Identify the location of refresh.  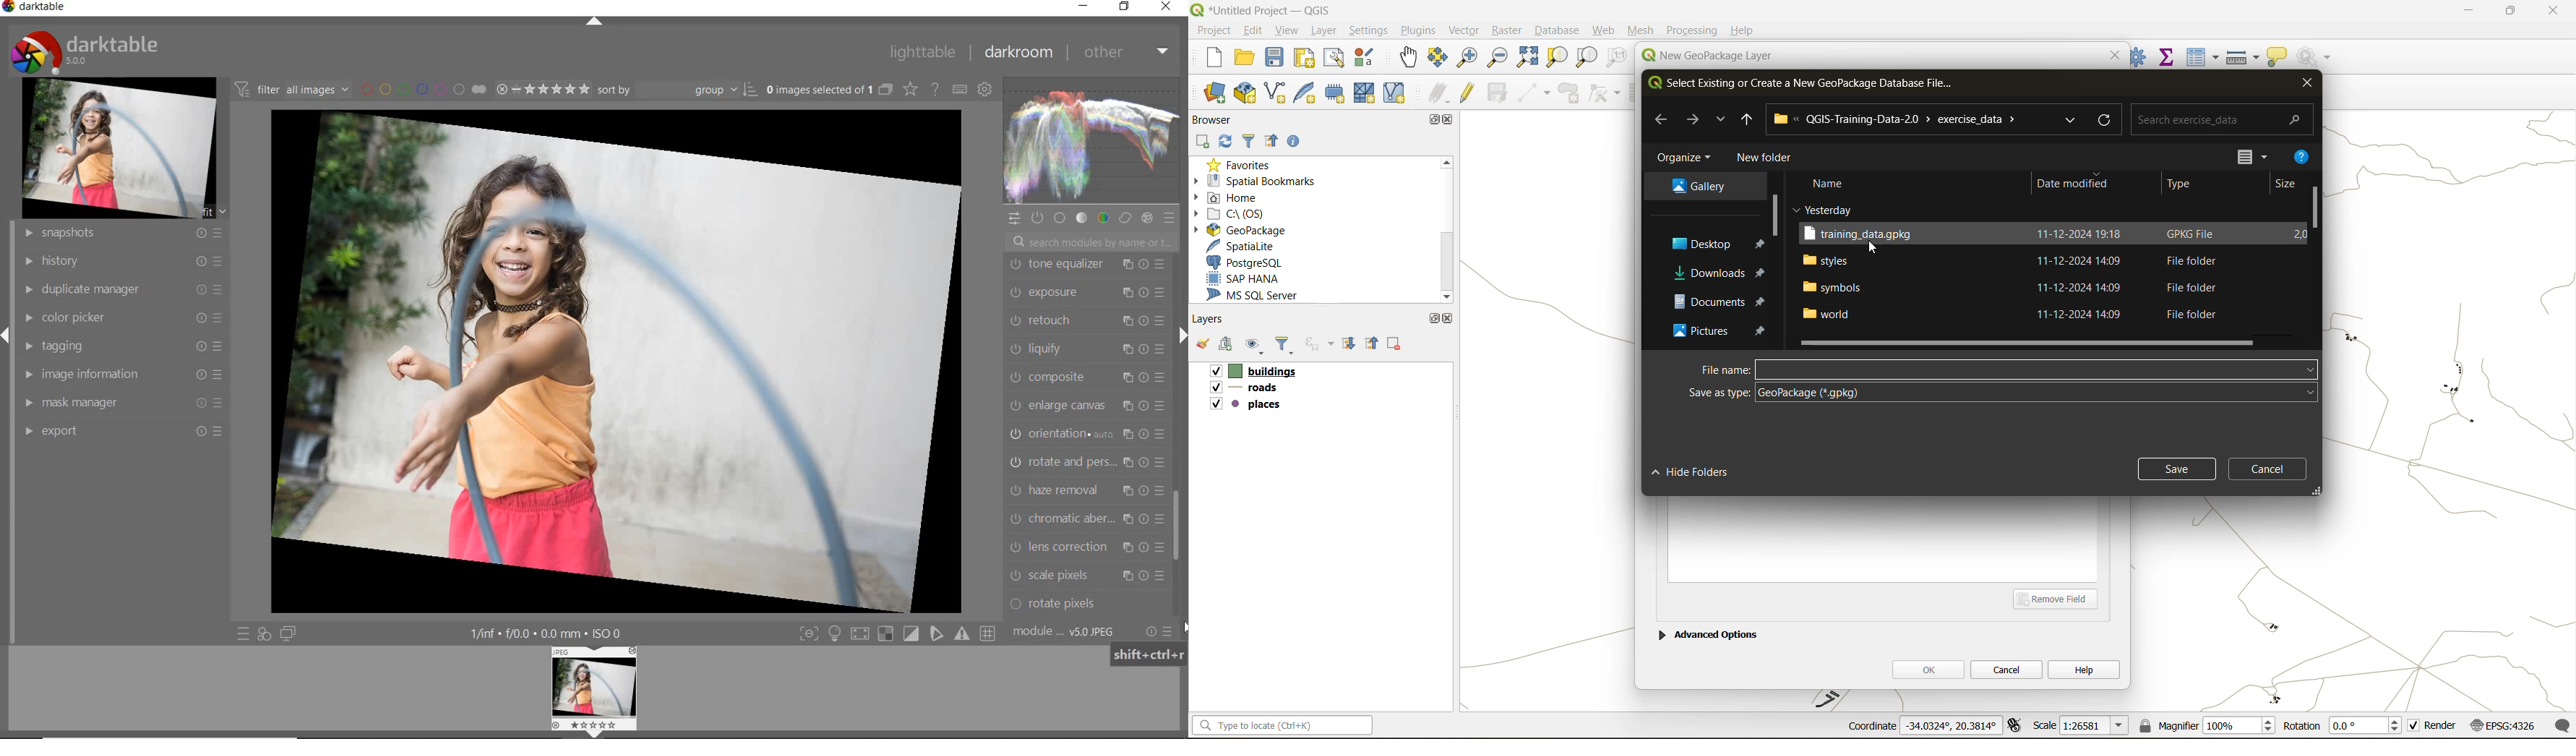
(2107, 119).